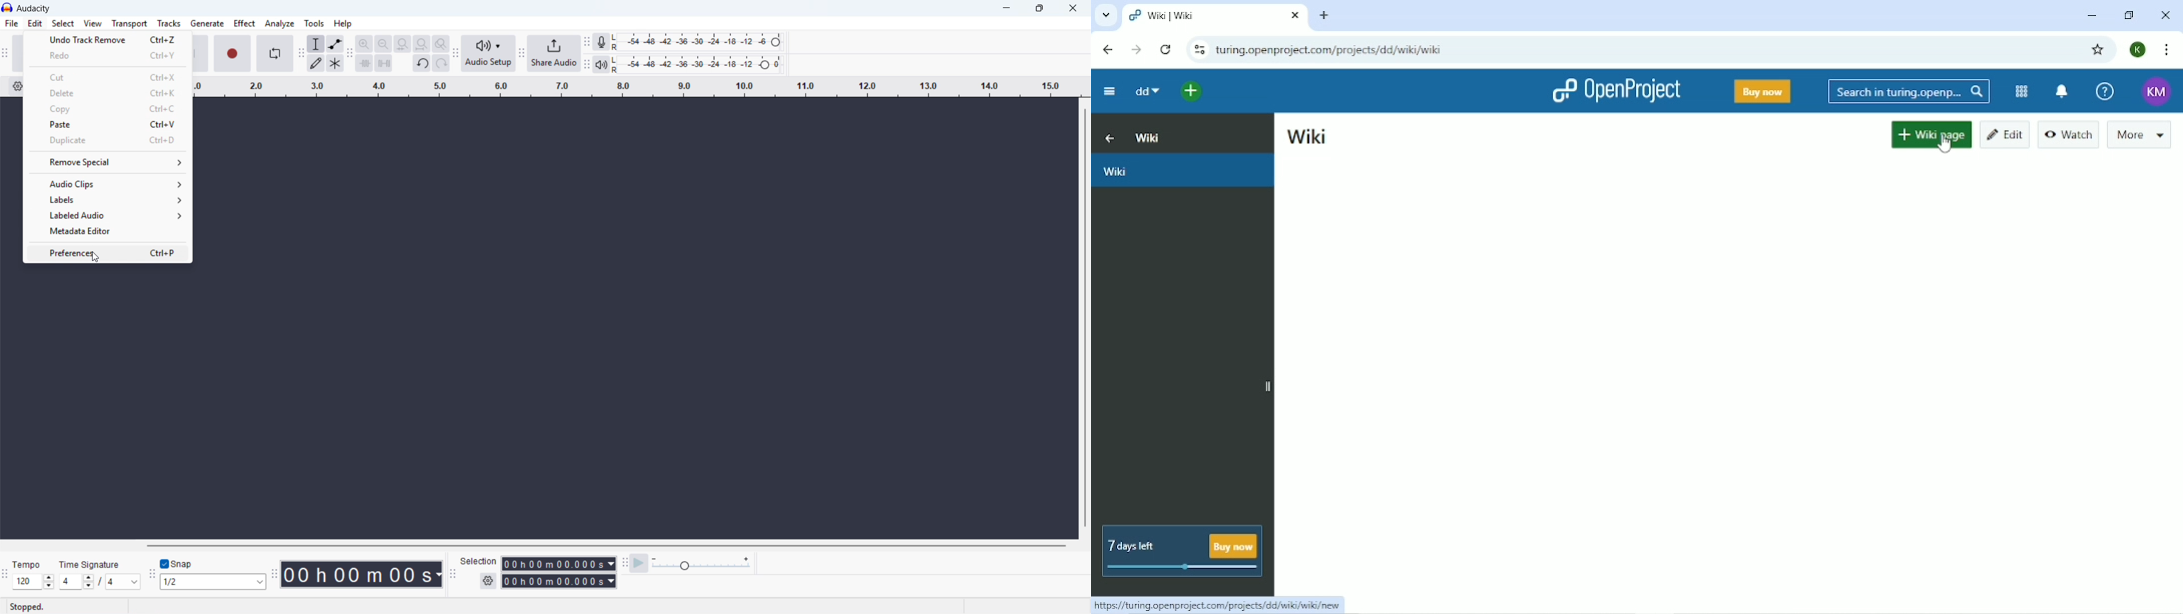 The width and height of the screenshot is (2184, 616). What do you see at coordinates (350, 53) in the screenshot?
I see `edit toolbar` at bounding box center [350, 53].